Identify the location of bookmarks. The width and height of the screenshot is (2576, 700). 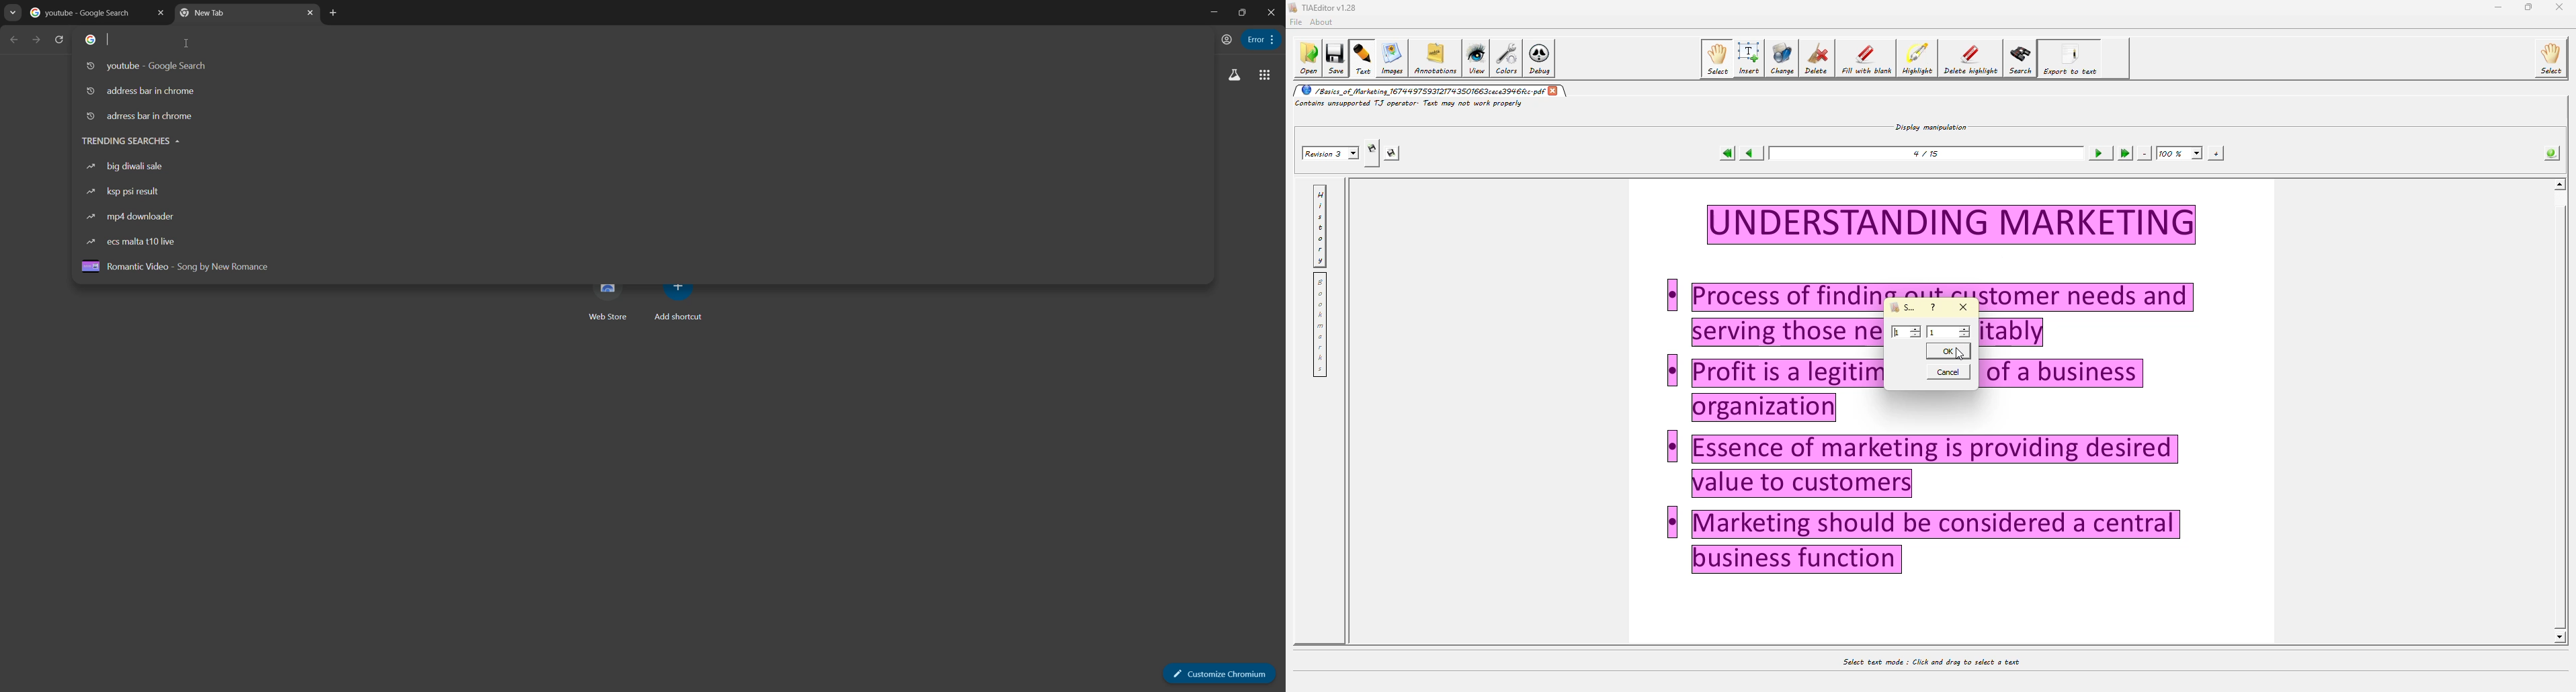
(1319, 325).